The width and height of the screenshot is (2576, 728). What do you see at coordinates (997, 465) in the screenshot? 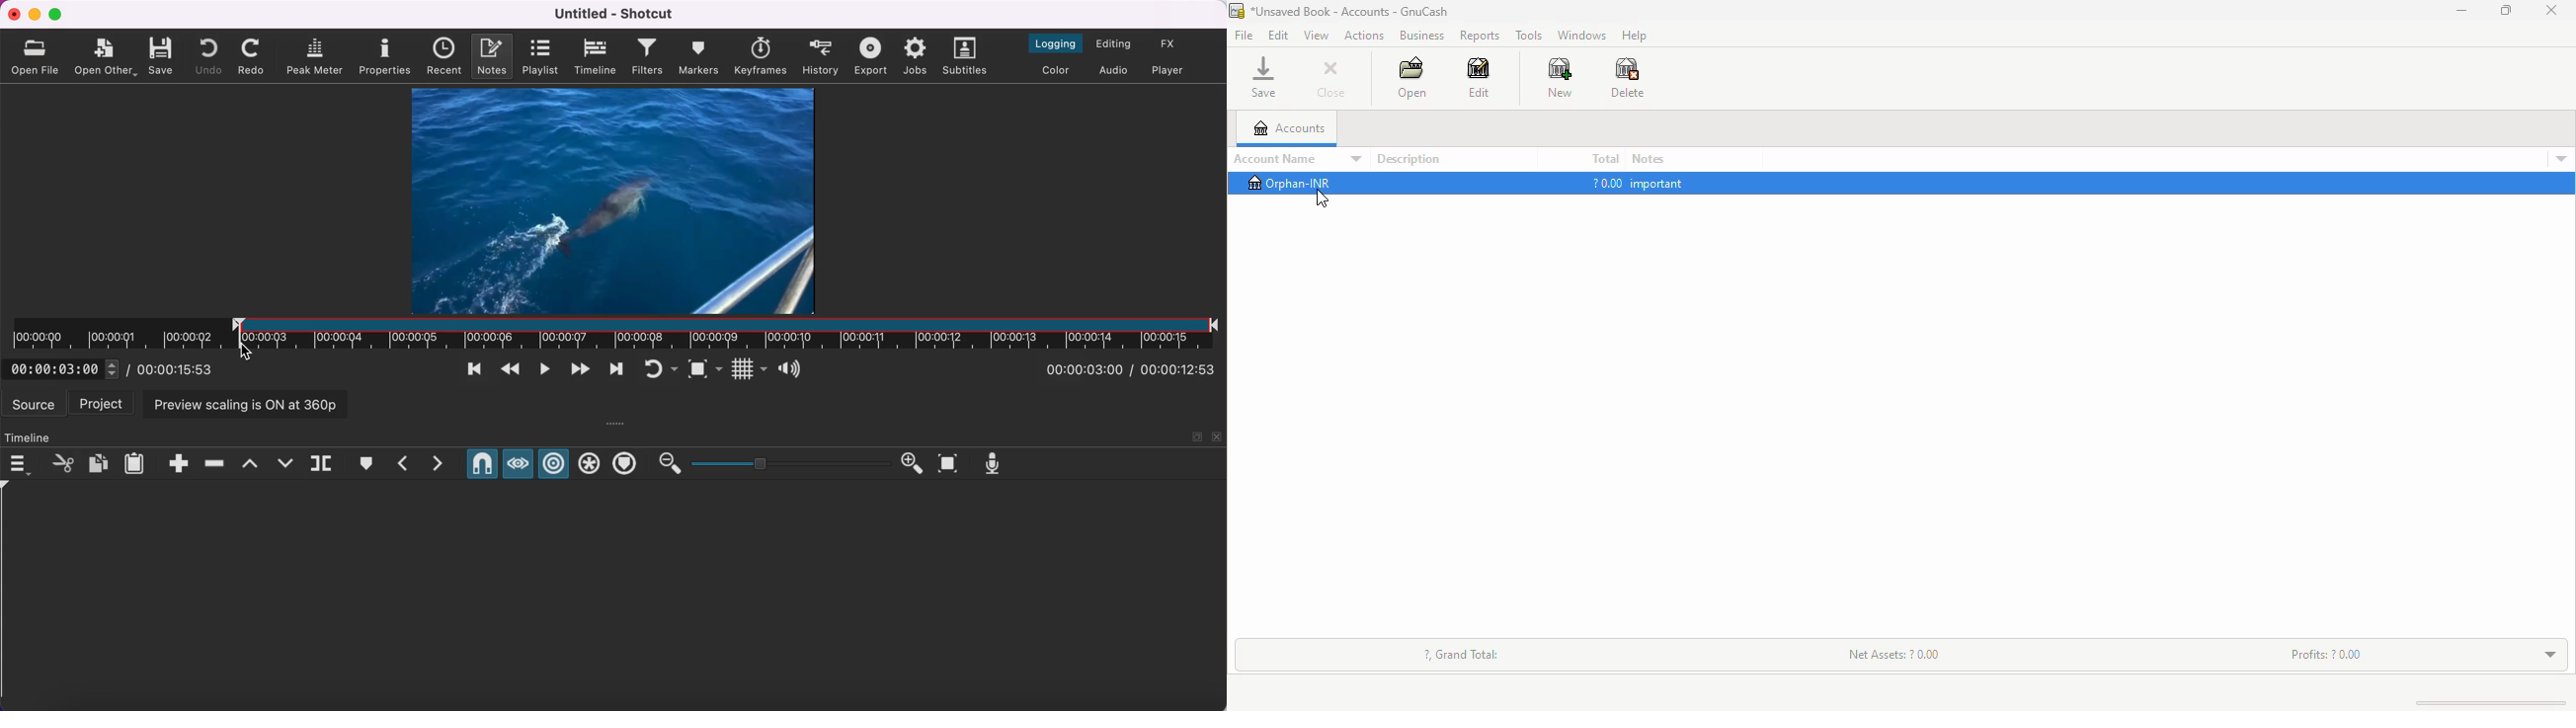
I see `record audio` at bounding box center [997, 465].